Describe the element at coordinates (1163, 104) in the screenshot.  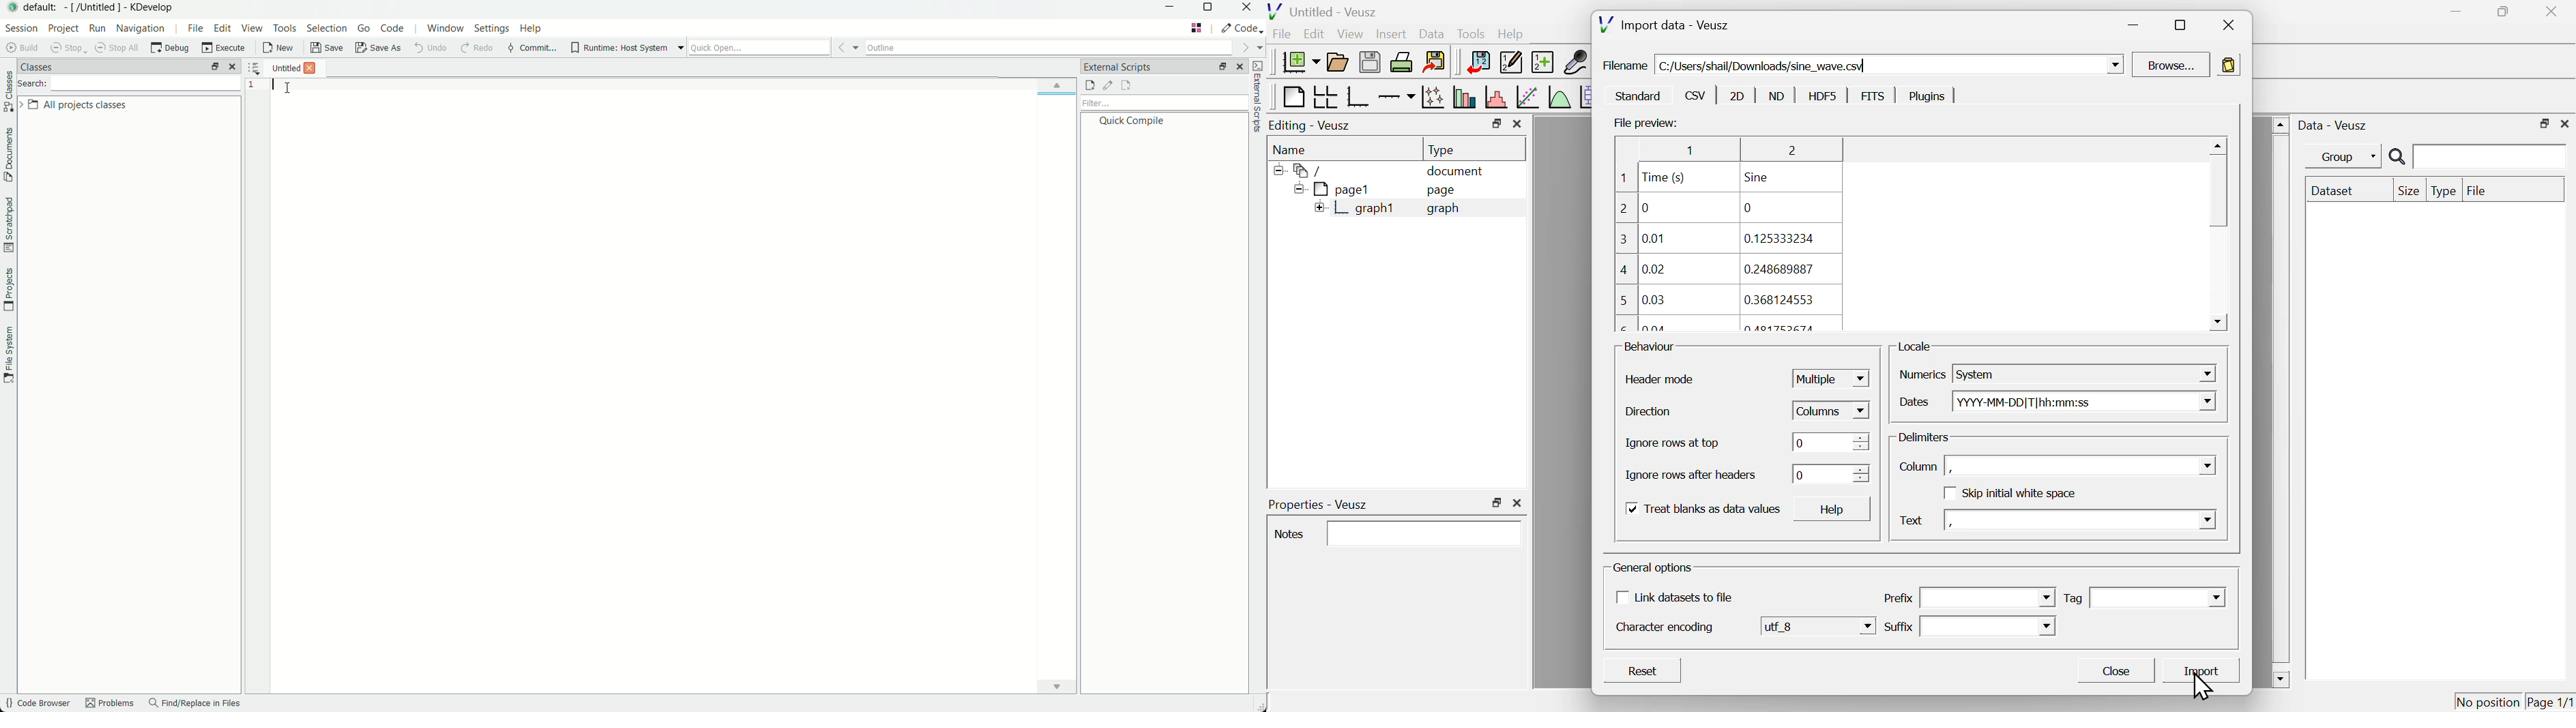
I see `filter` at that location.